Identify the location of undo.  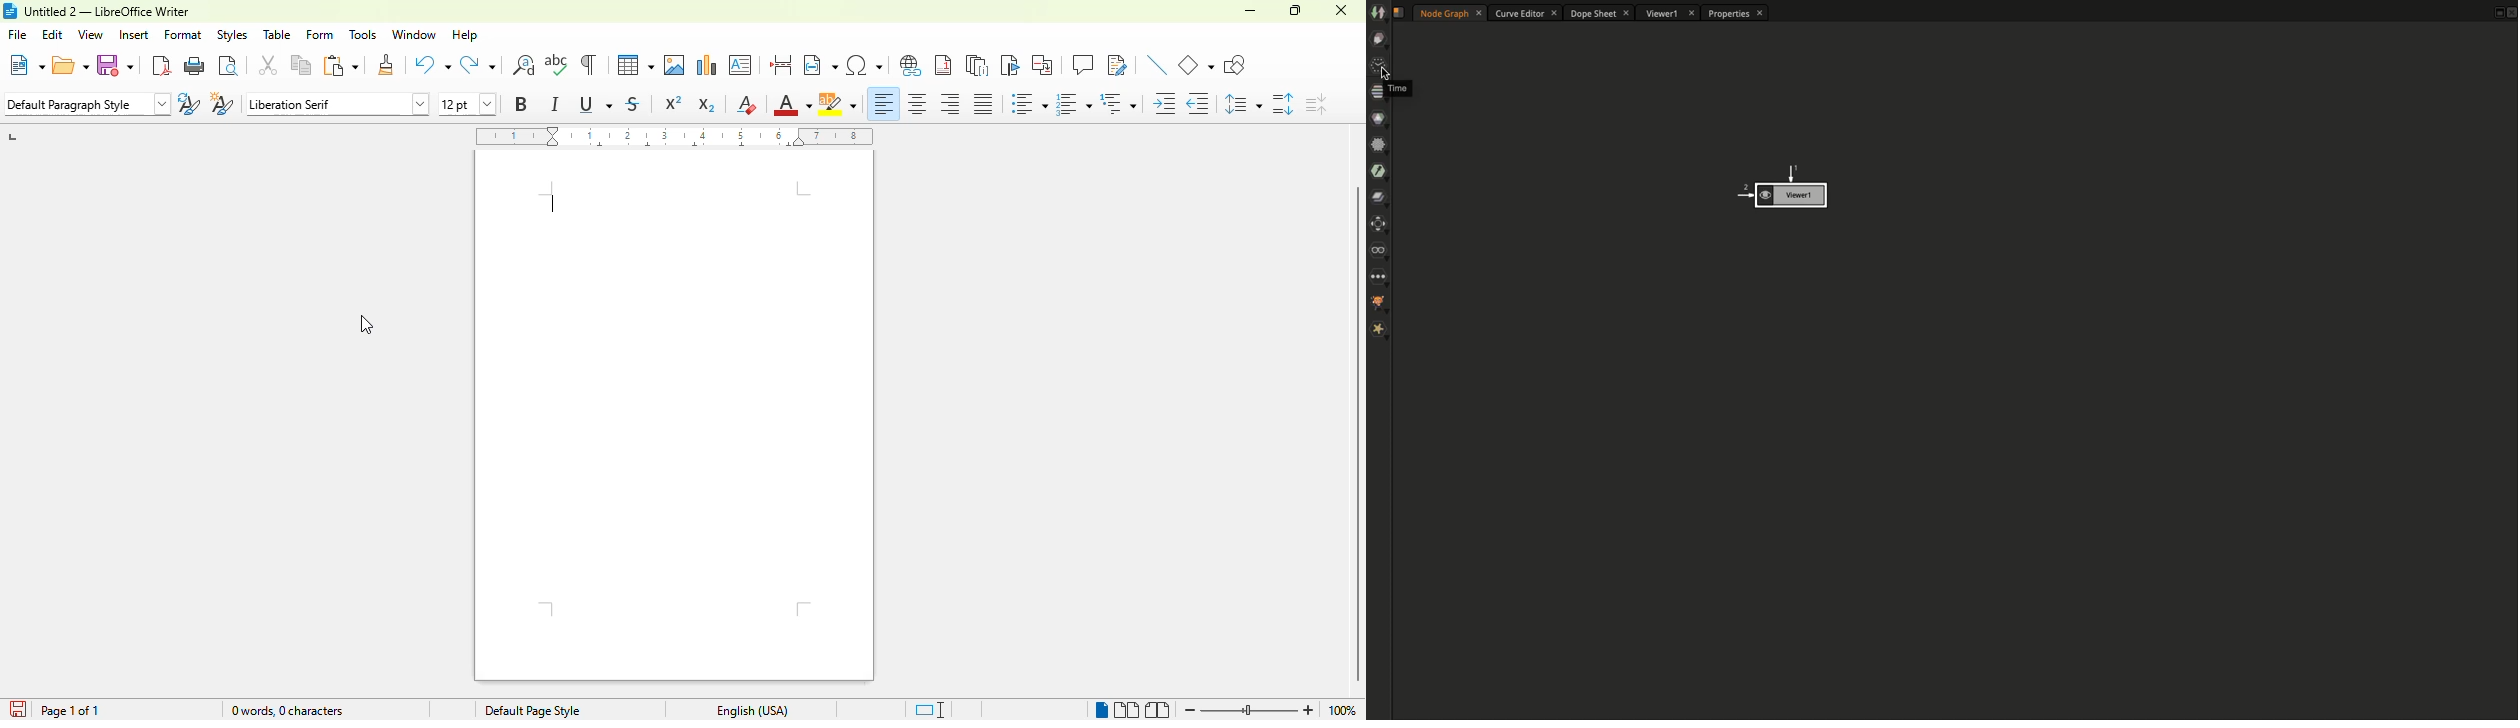
(433, 66).